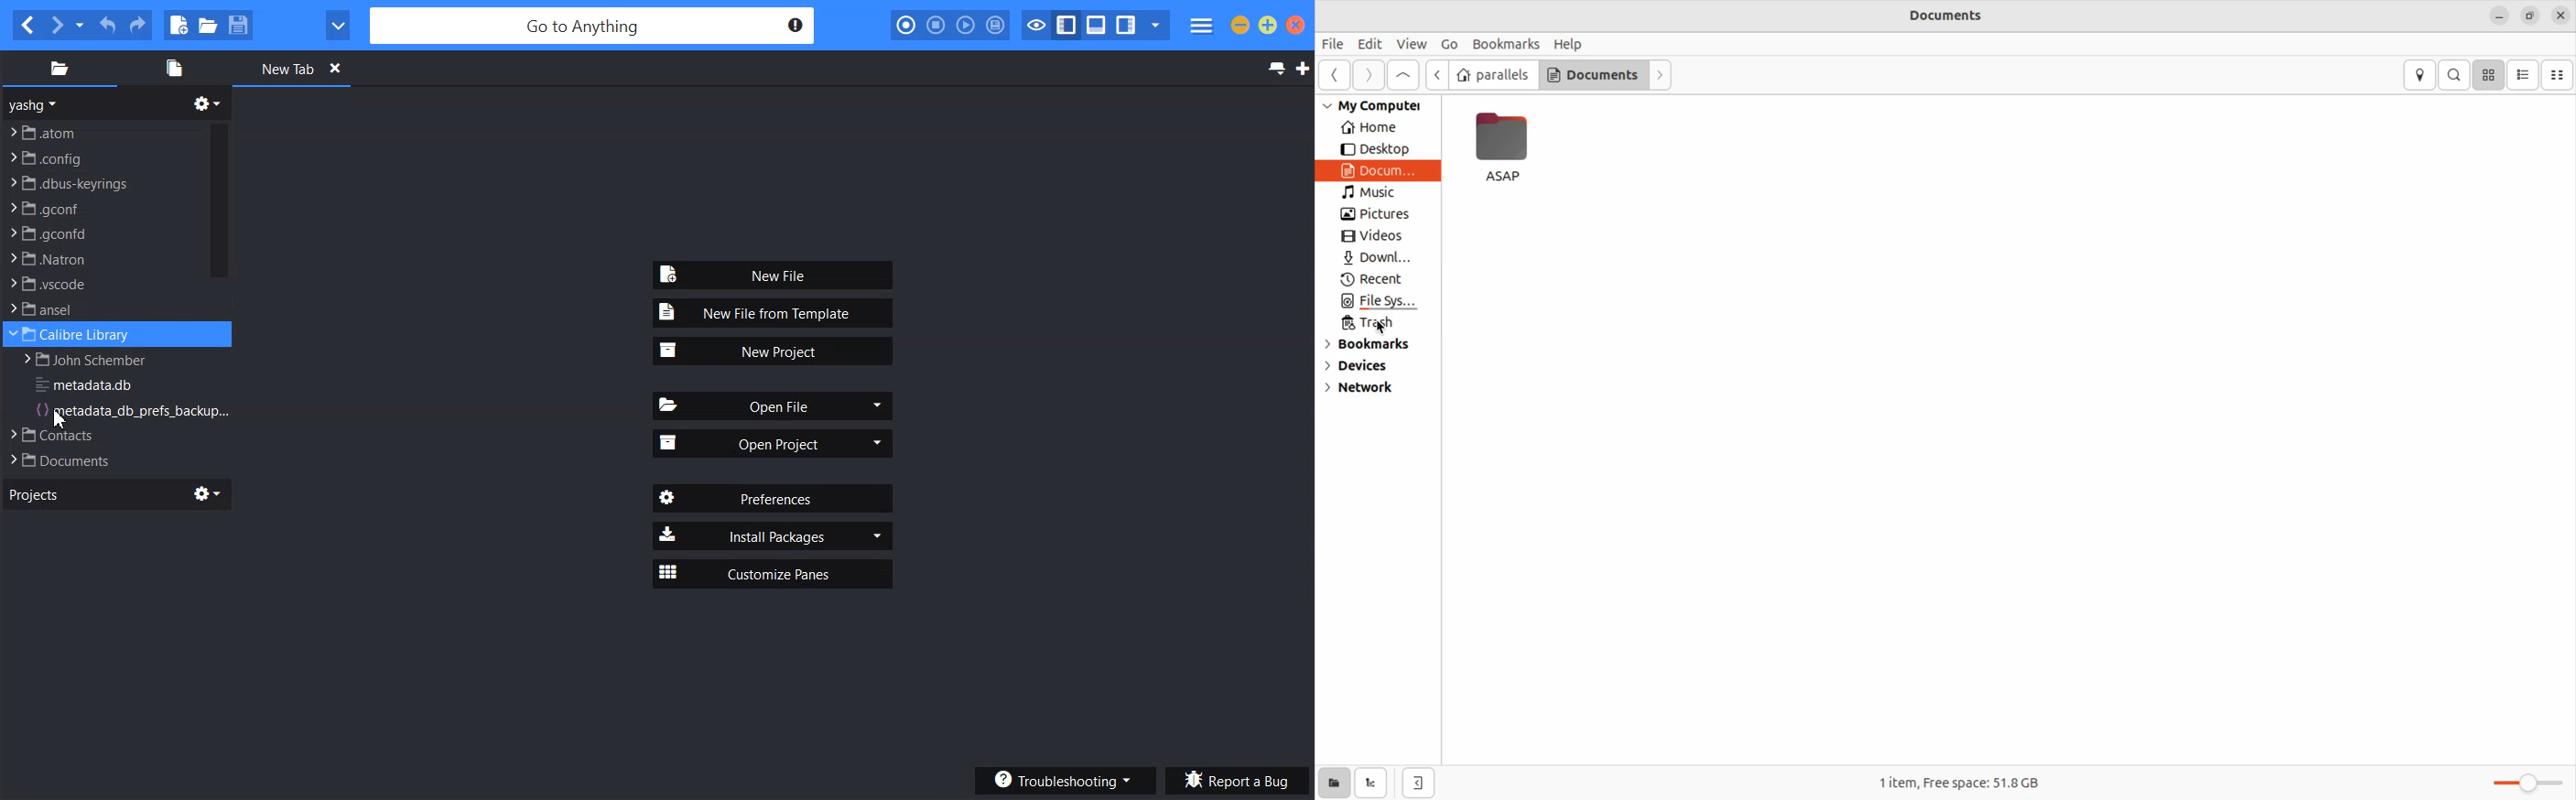  What do you see at coordinates (1336, 42) in the screenshot?
I see `Files` at bounding box center [1336, 42].